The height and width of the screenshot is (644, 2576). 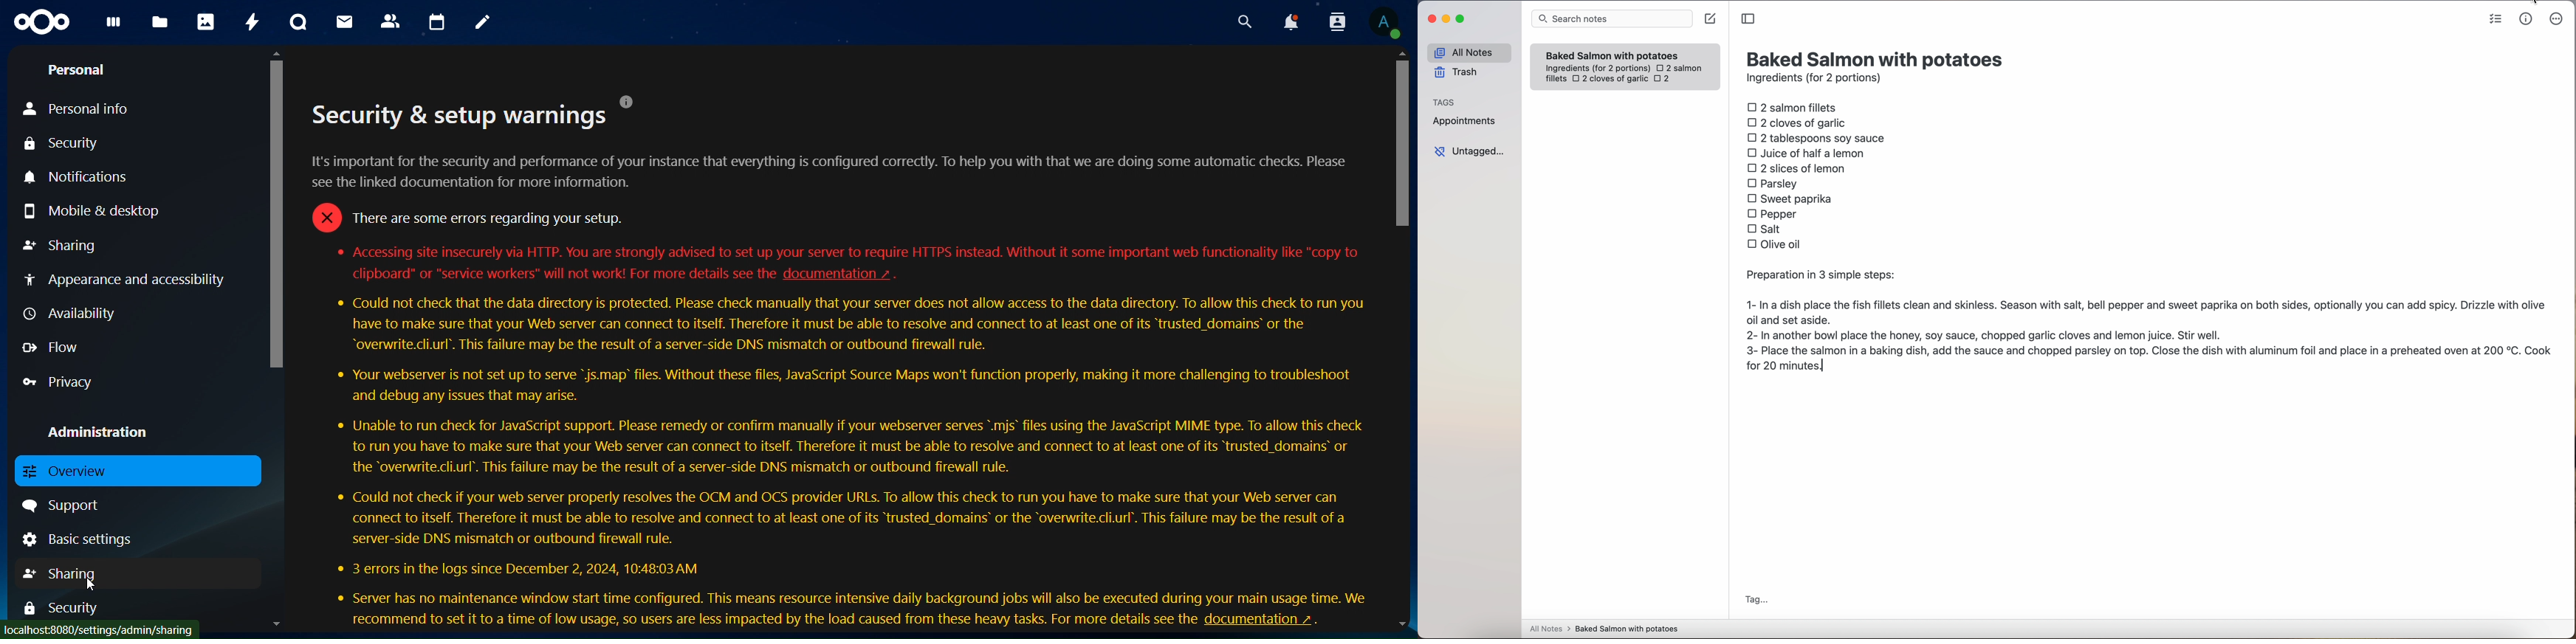 I want to click on localhost8080/settings/admin/overview, so click(x=105, y=628).